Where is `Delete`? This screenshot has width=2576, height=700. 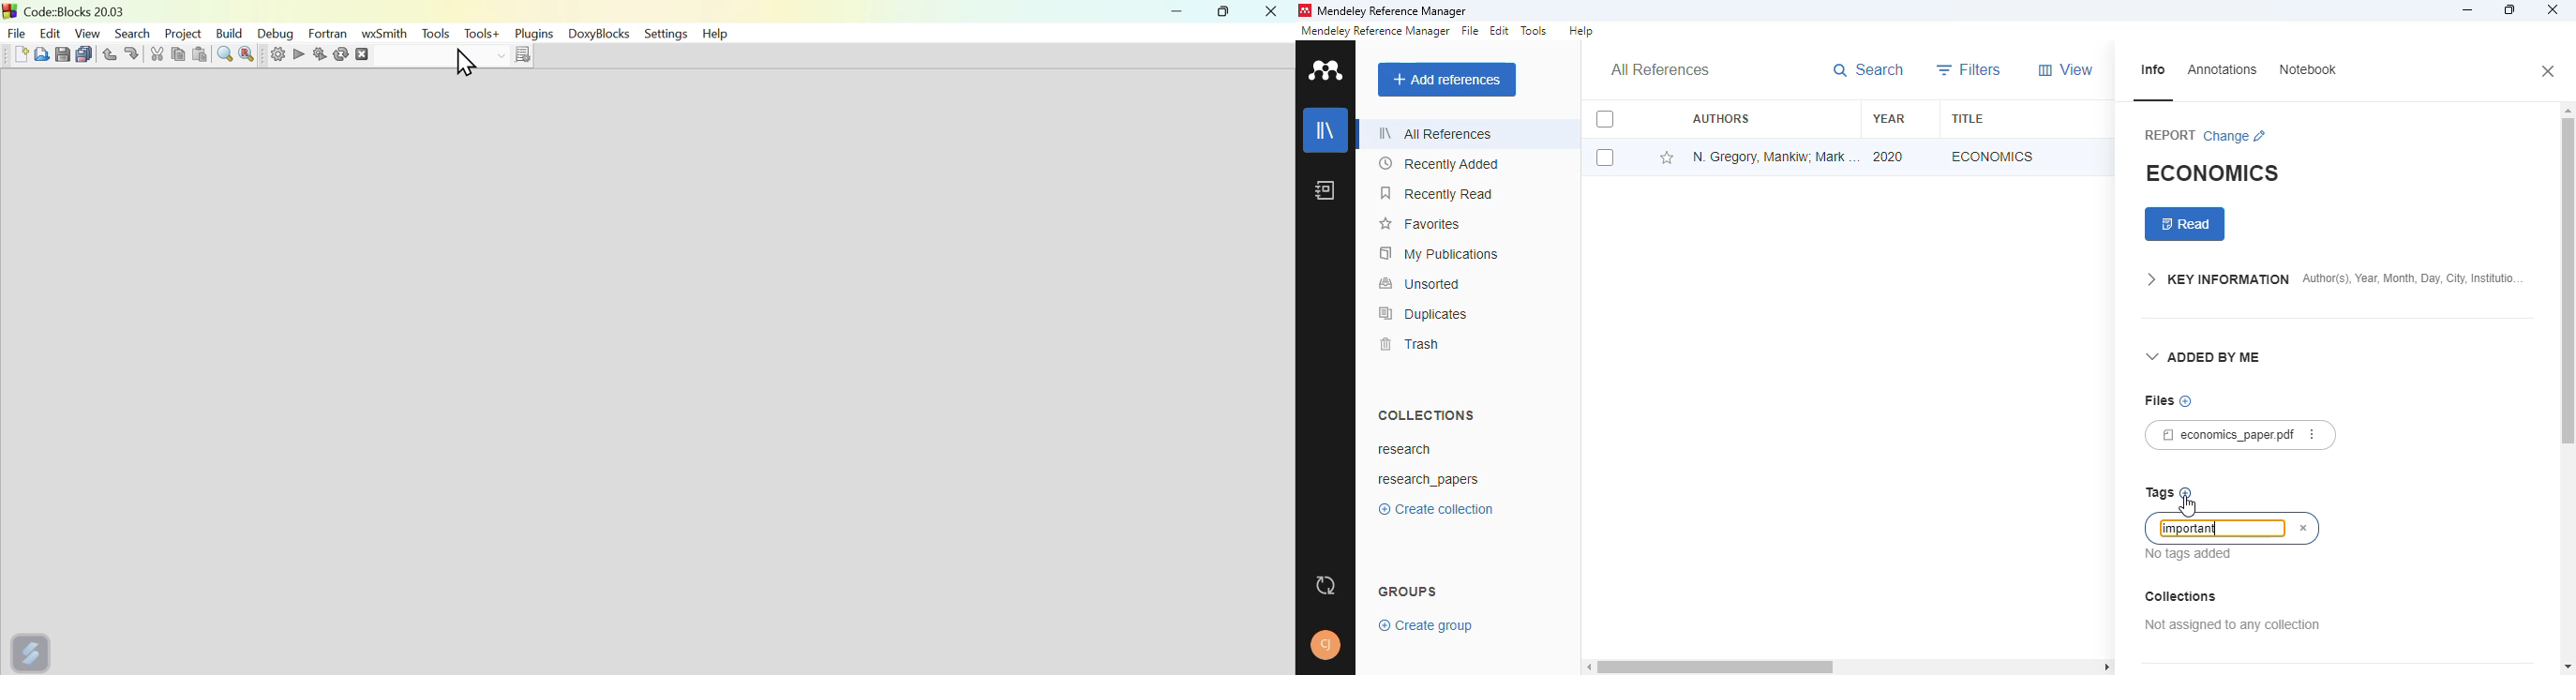
Delete is located at coordinates (376, 55).